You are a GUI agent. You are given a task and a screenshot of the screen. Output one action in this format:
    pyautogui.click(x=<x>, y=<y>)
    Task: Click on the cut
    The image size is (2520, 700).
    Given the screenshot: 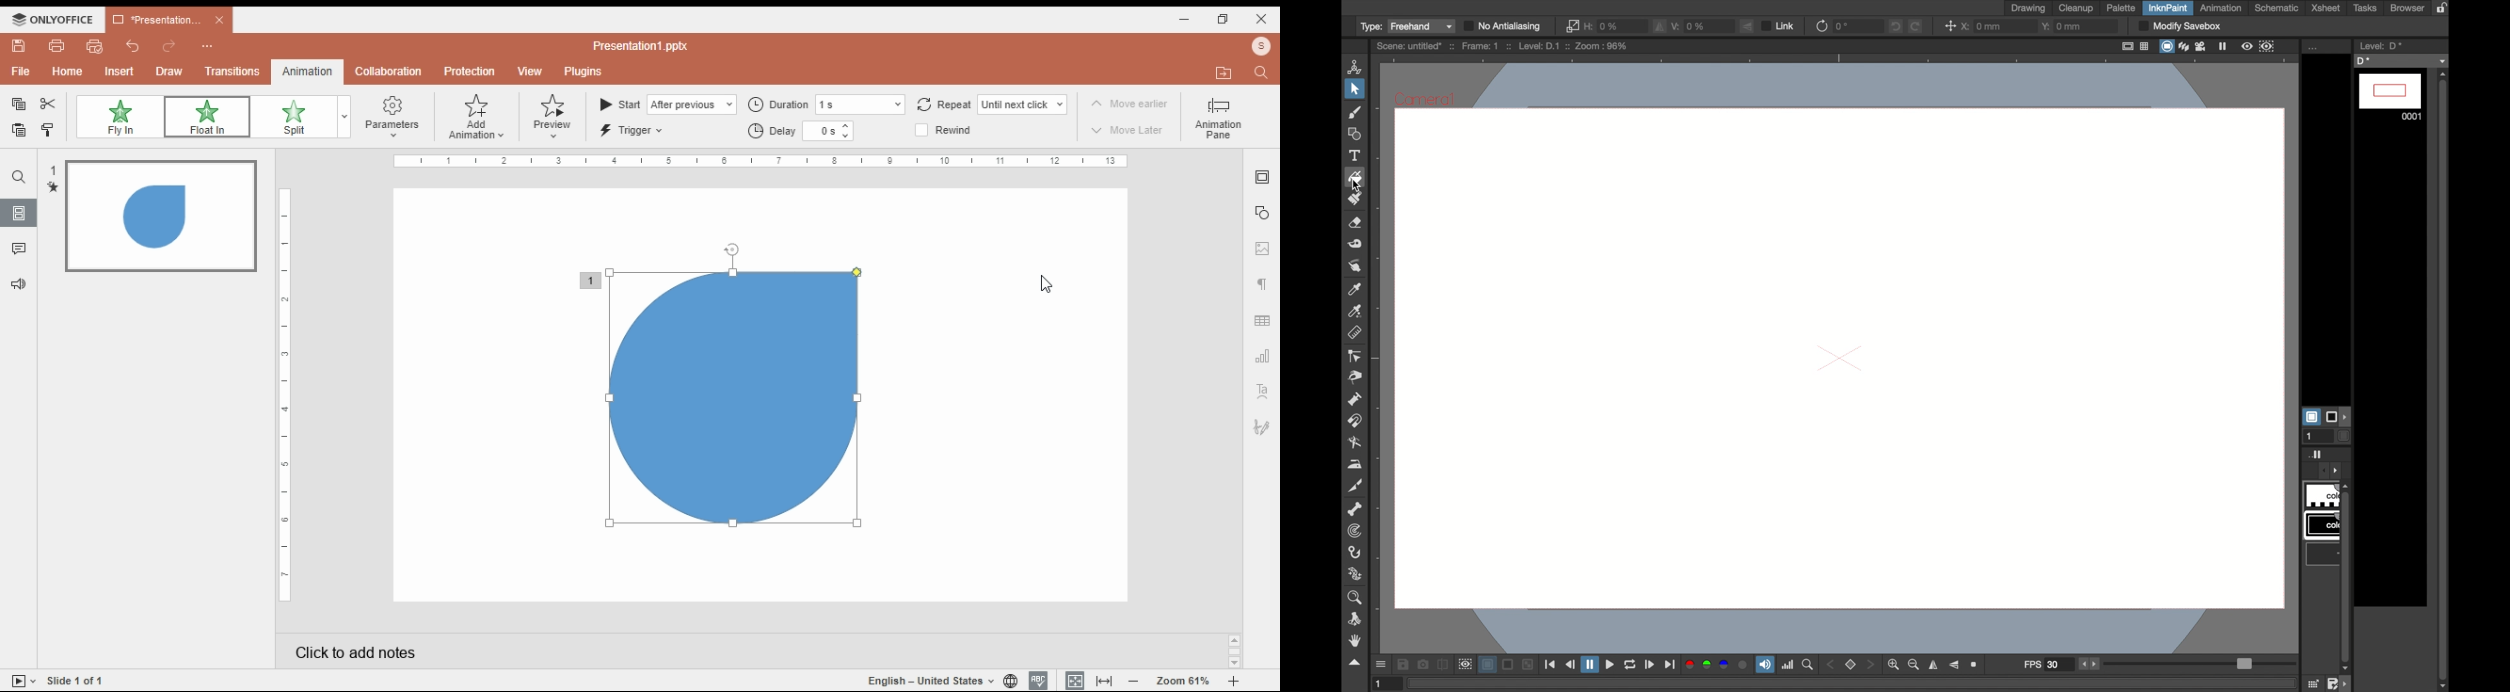 What is the action you would take?
    pyautogui.click(x=50, y=104)
    